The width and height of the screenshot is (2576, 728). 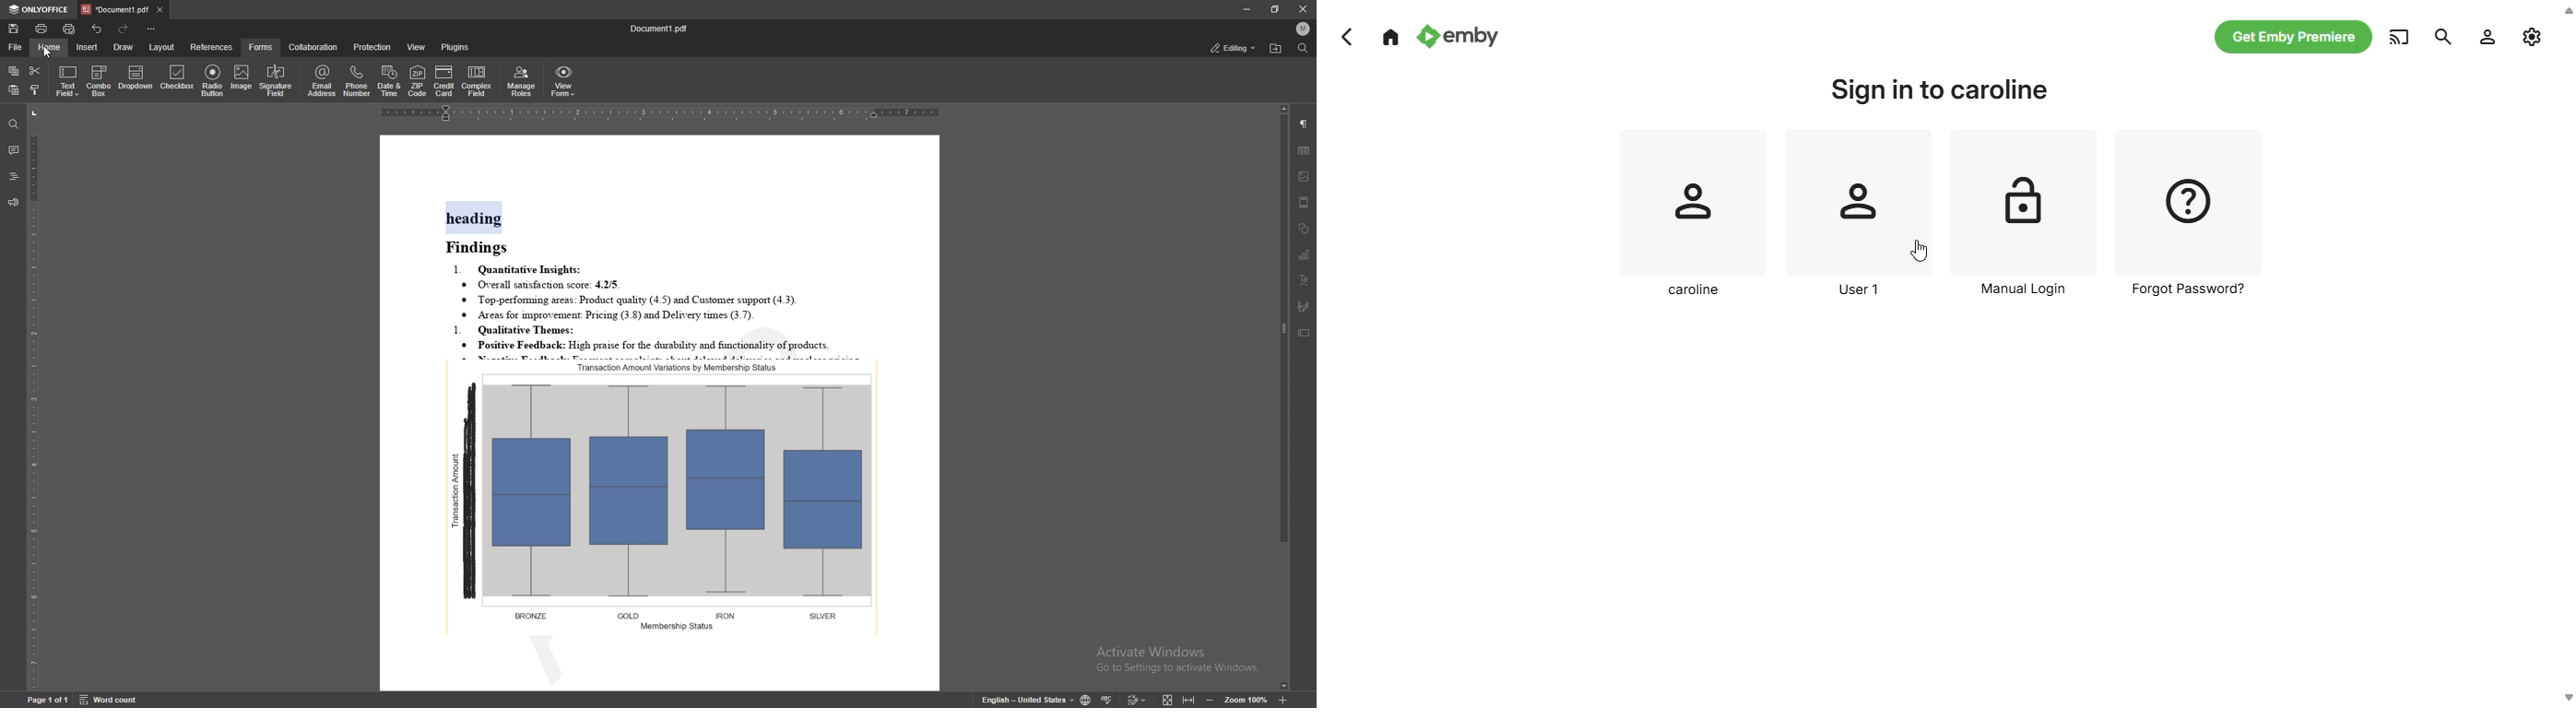 What do you see at coordinates (14, 177) in the screenshot?
I see `heading` at bounding box center [14, 177].